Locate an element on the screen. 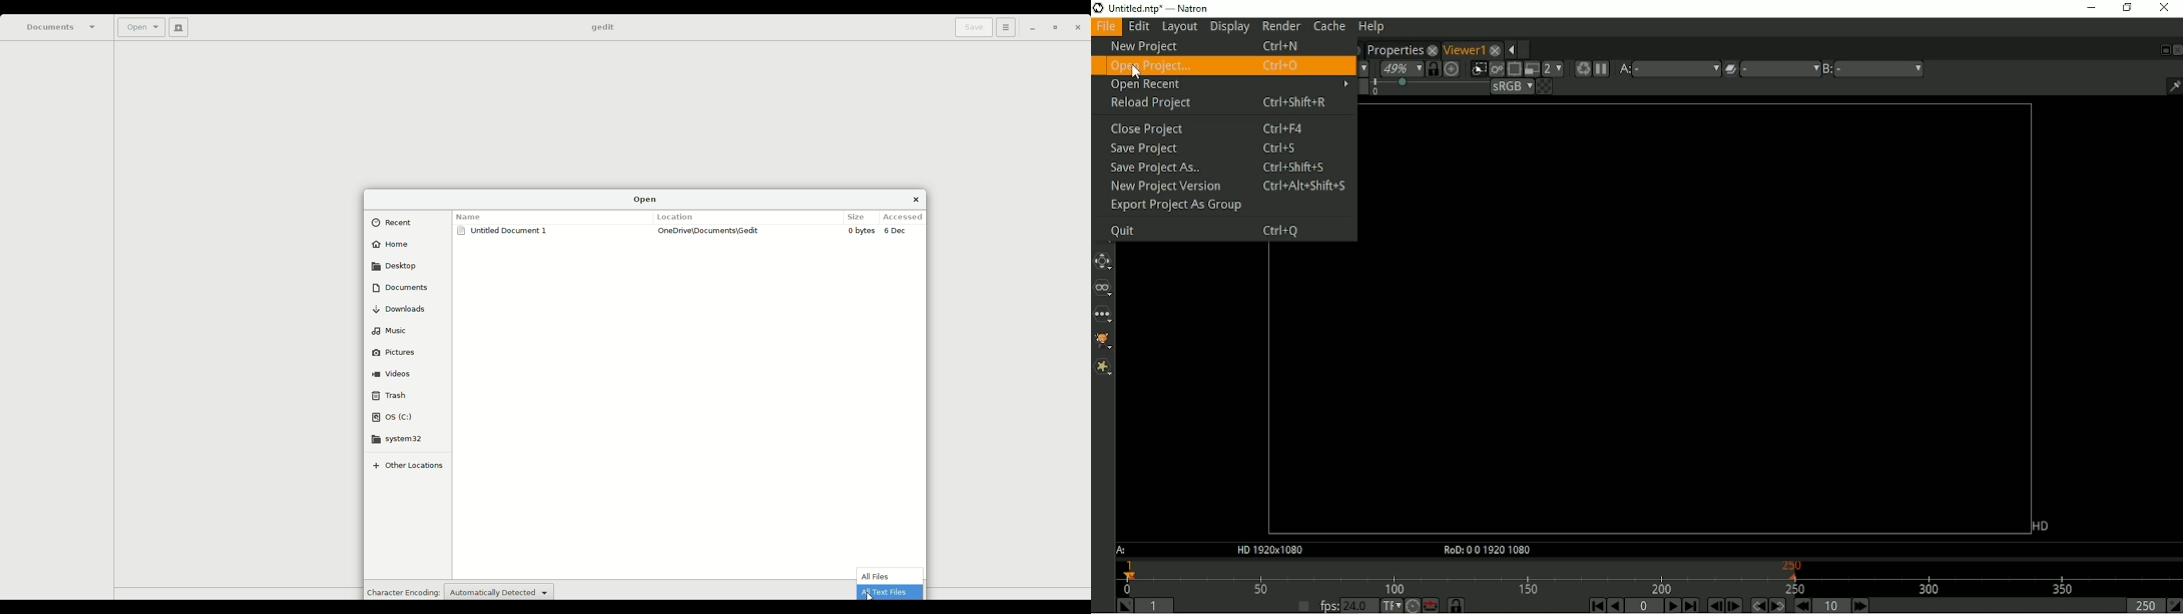 This screenshot has height=616, width=2184. All files is located at coordinates (881, 576).